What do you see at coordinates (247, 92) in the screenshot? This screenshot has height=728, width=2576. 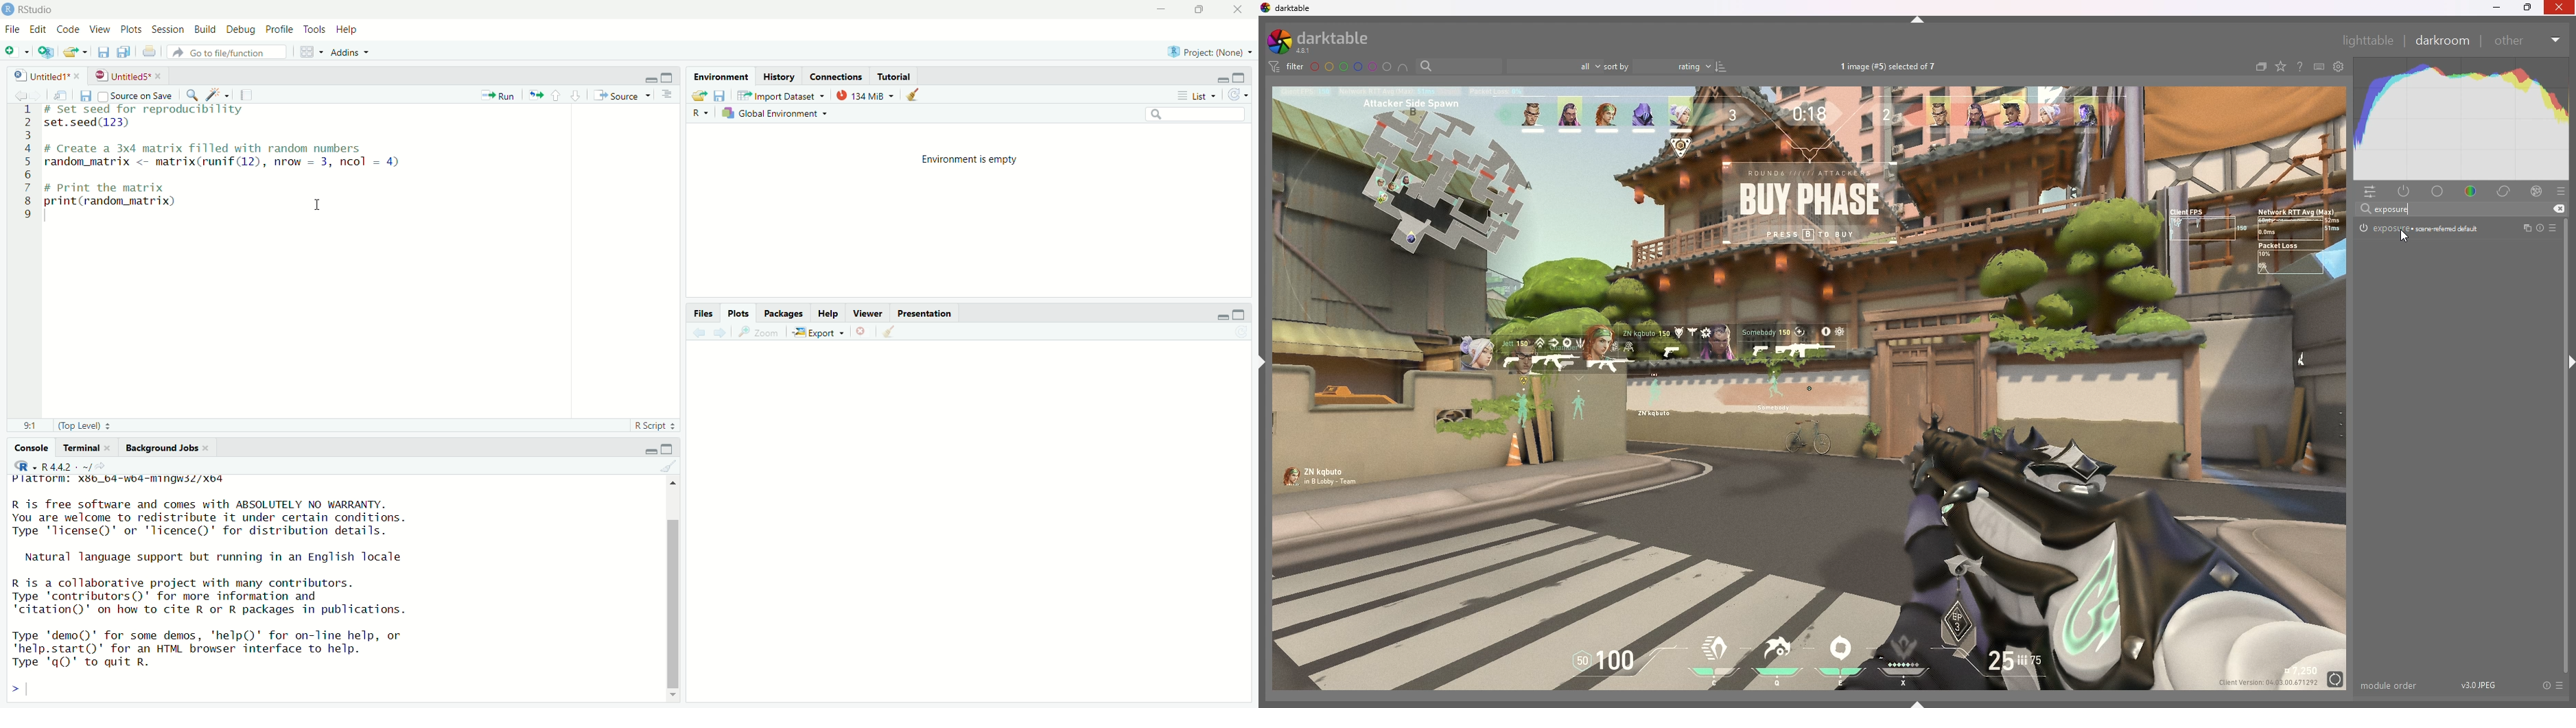 I see `notes` at bounding box center [247, 92].